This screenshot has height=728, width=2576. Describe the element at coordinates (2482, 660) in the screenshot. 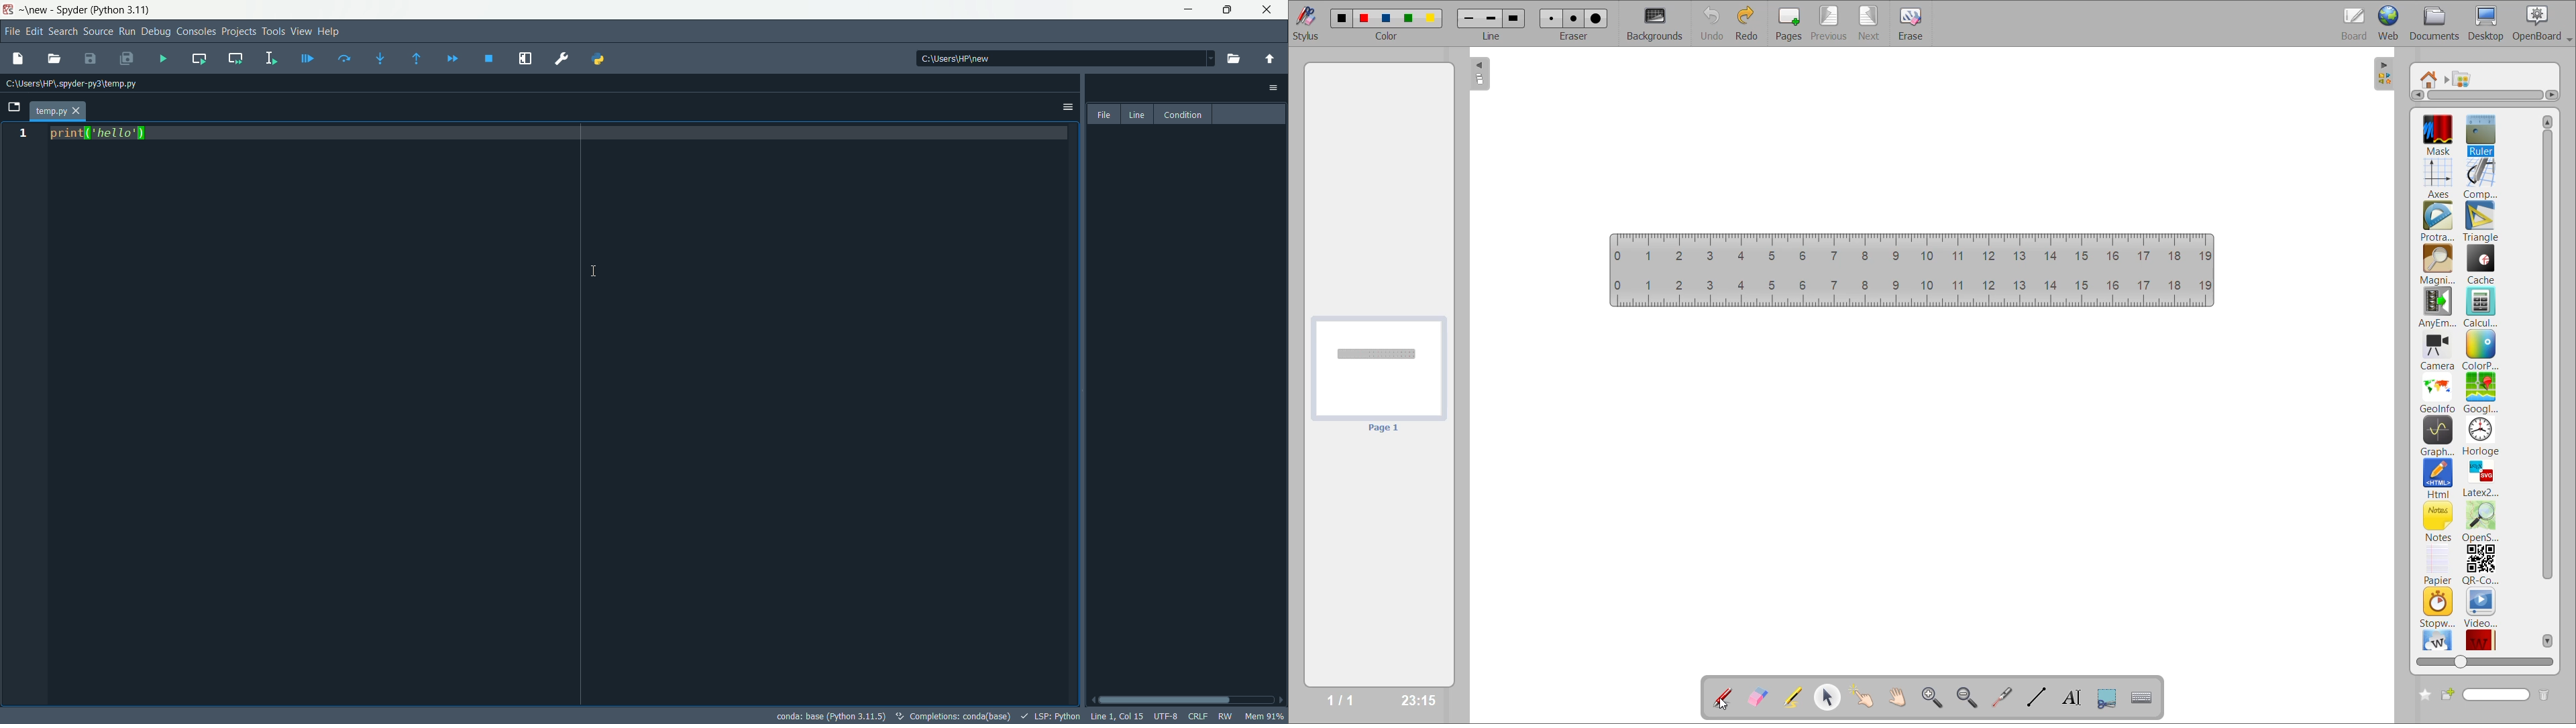

I see `zoom slider` at that location.